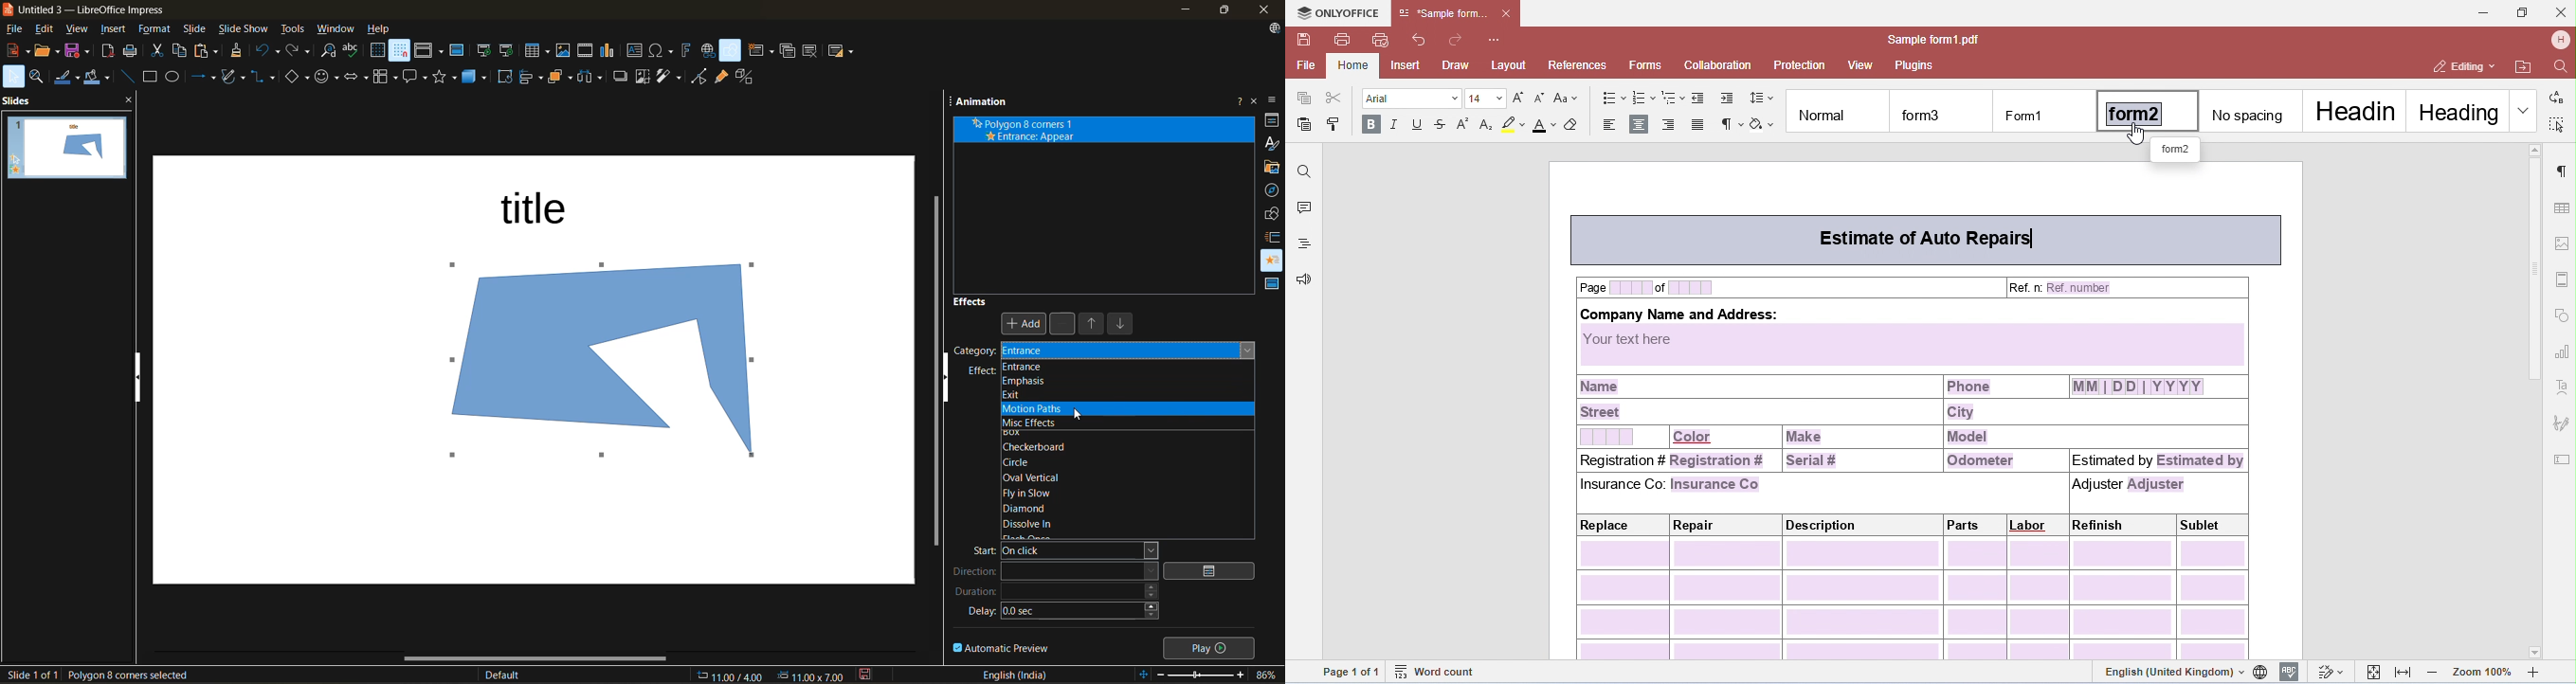  Describe the element at coordinates (1033, 396) in the screenshot. I see `exit` at that location.